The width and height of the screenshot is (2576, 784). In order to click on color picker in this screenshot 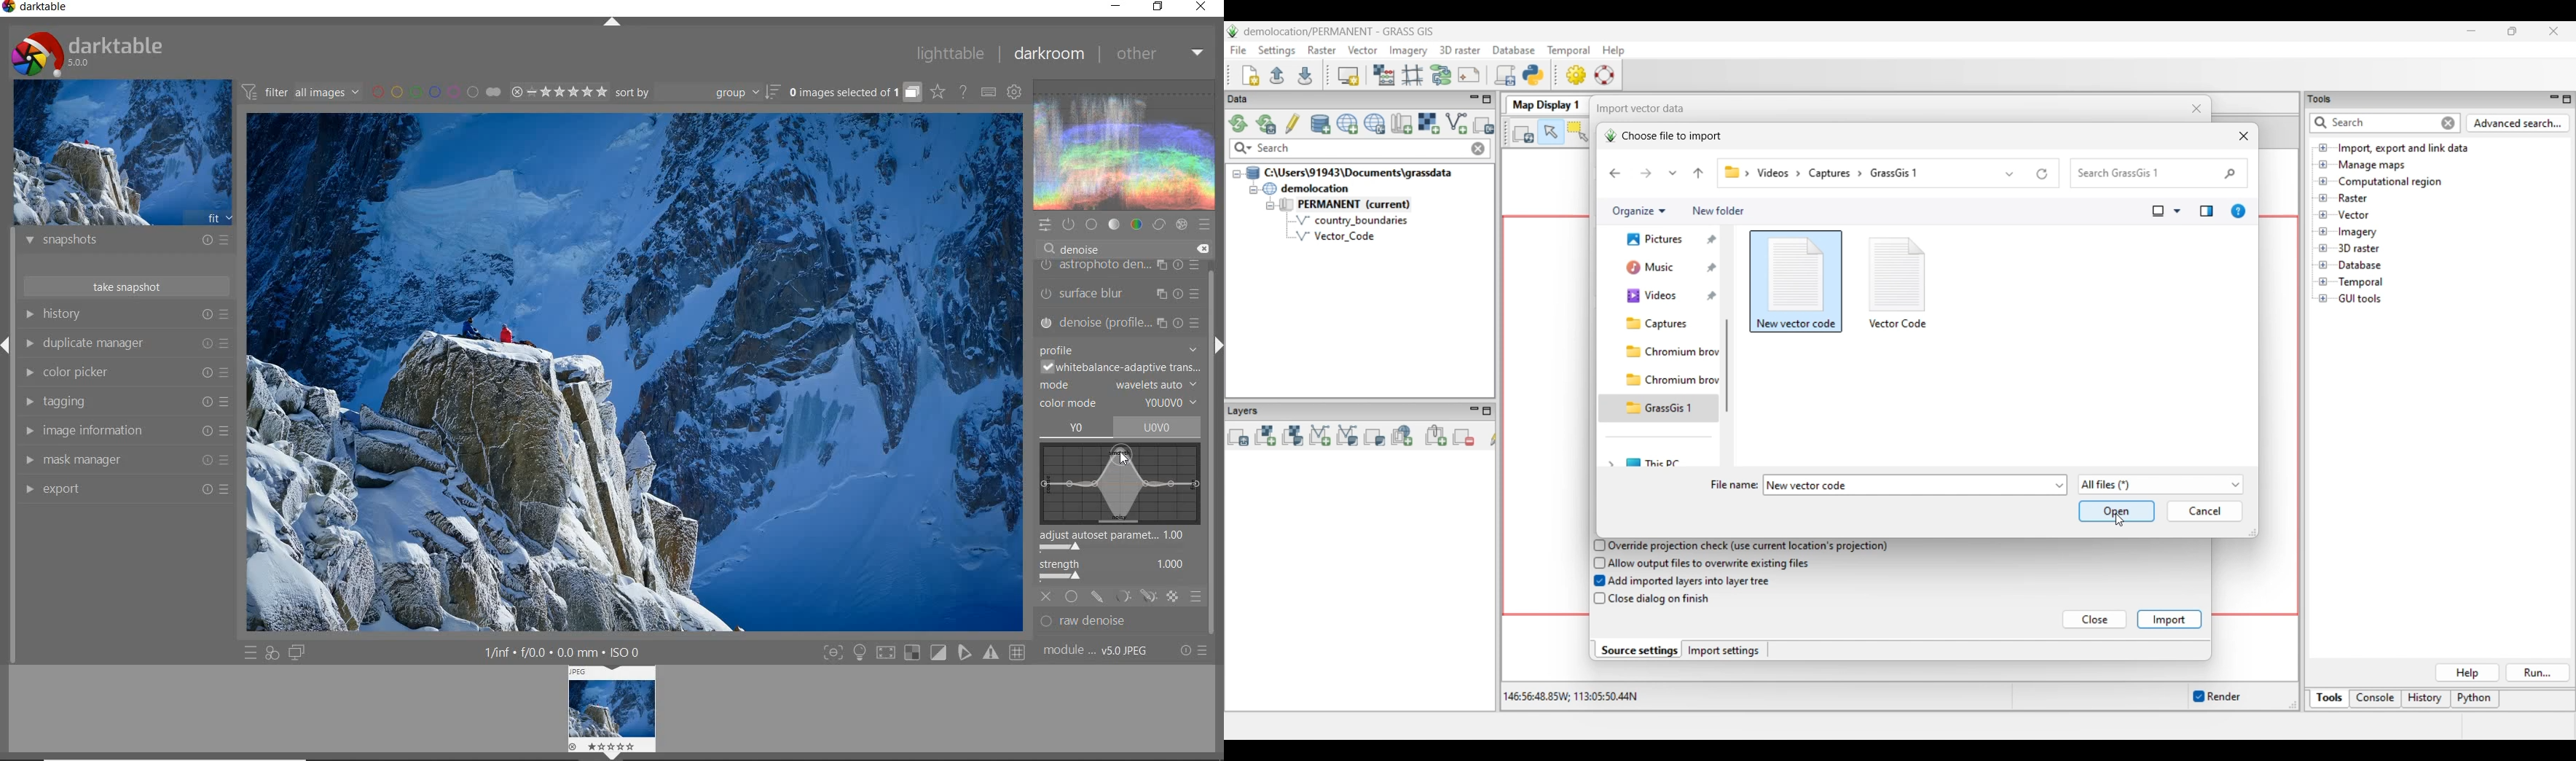, I will do `click(124, 372)`.